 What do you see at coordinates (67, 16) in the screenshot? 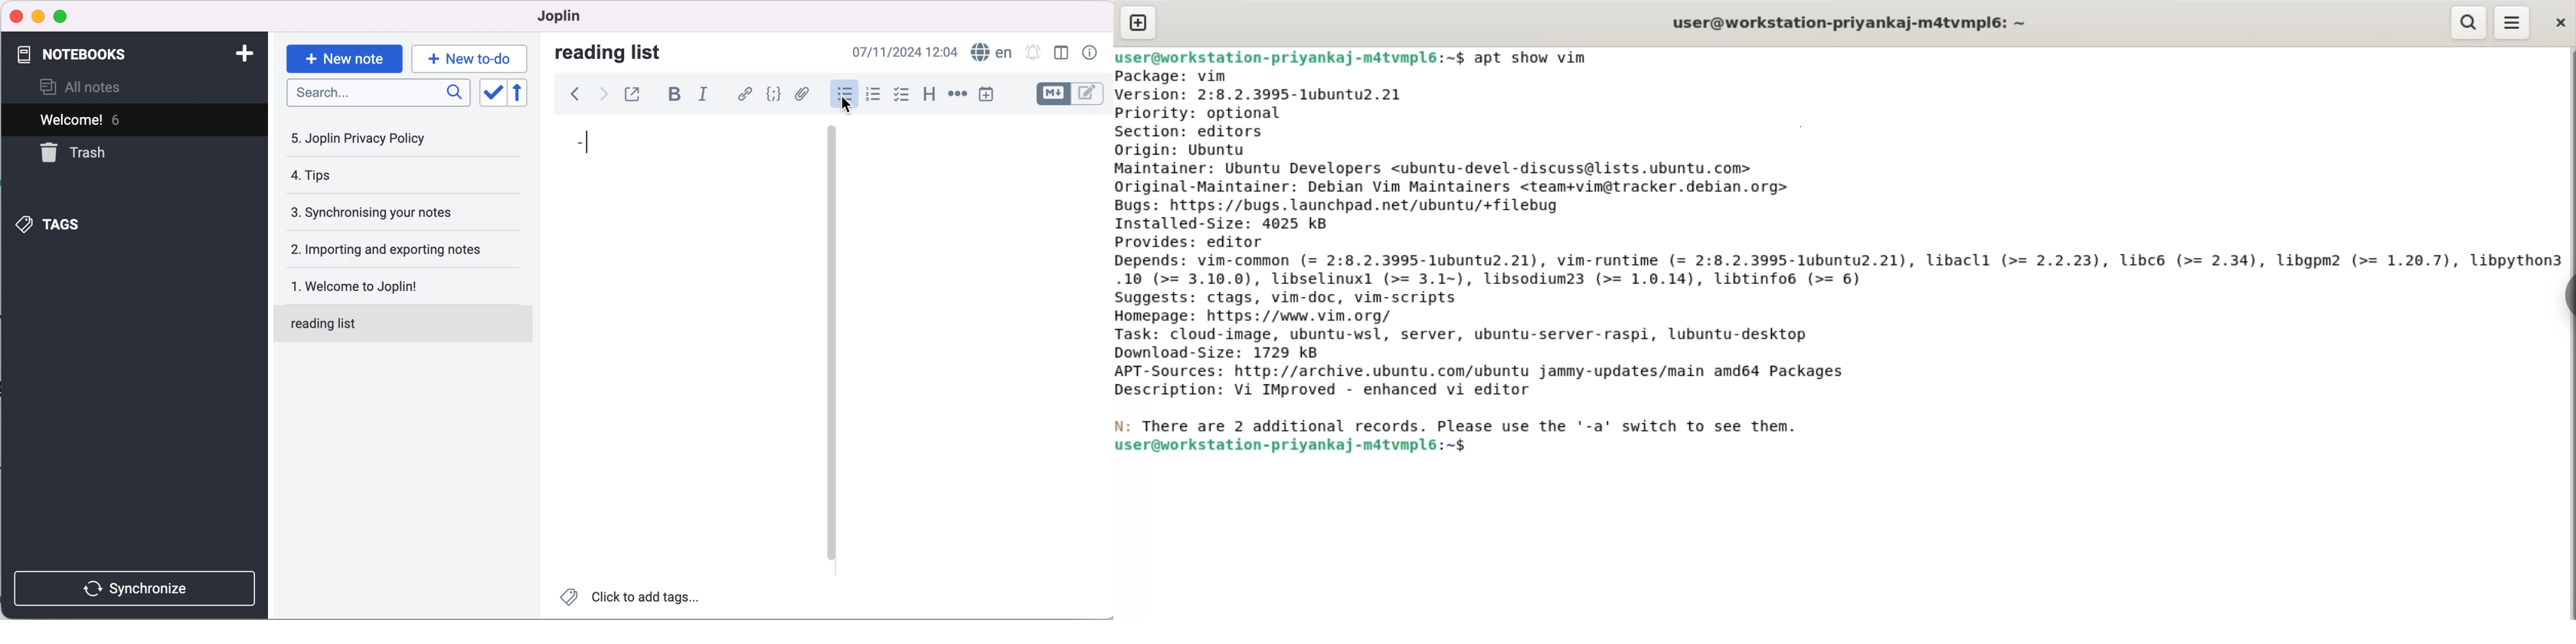
I see `maximize` at bounding box center [67, 16].